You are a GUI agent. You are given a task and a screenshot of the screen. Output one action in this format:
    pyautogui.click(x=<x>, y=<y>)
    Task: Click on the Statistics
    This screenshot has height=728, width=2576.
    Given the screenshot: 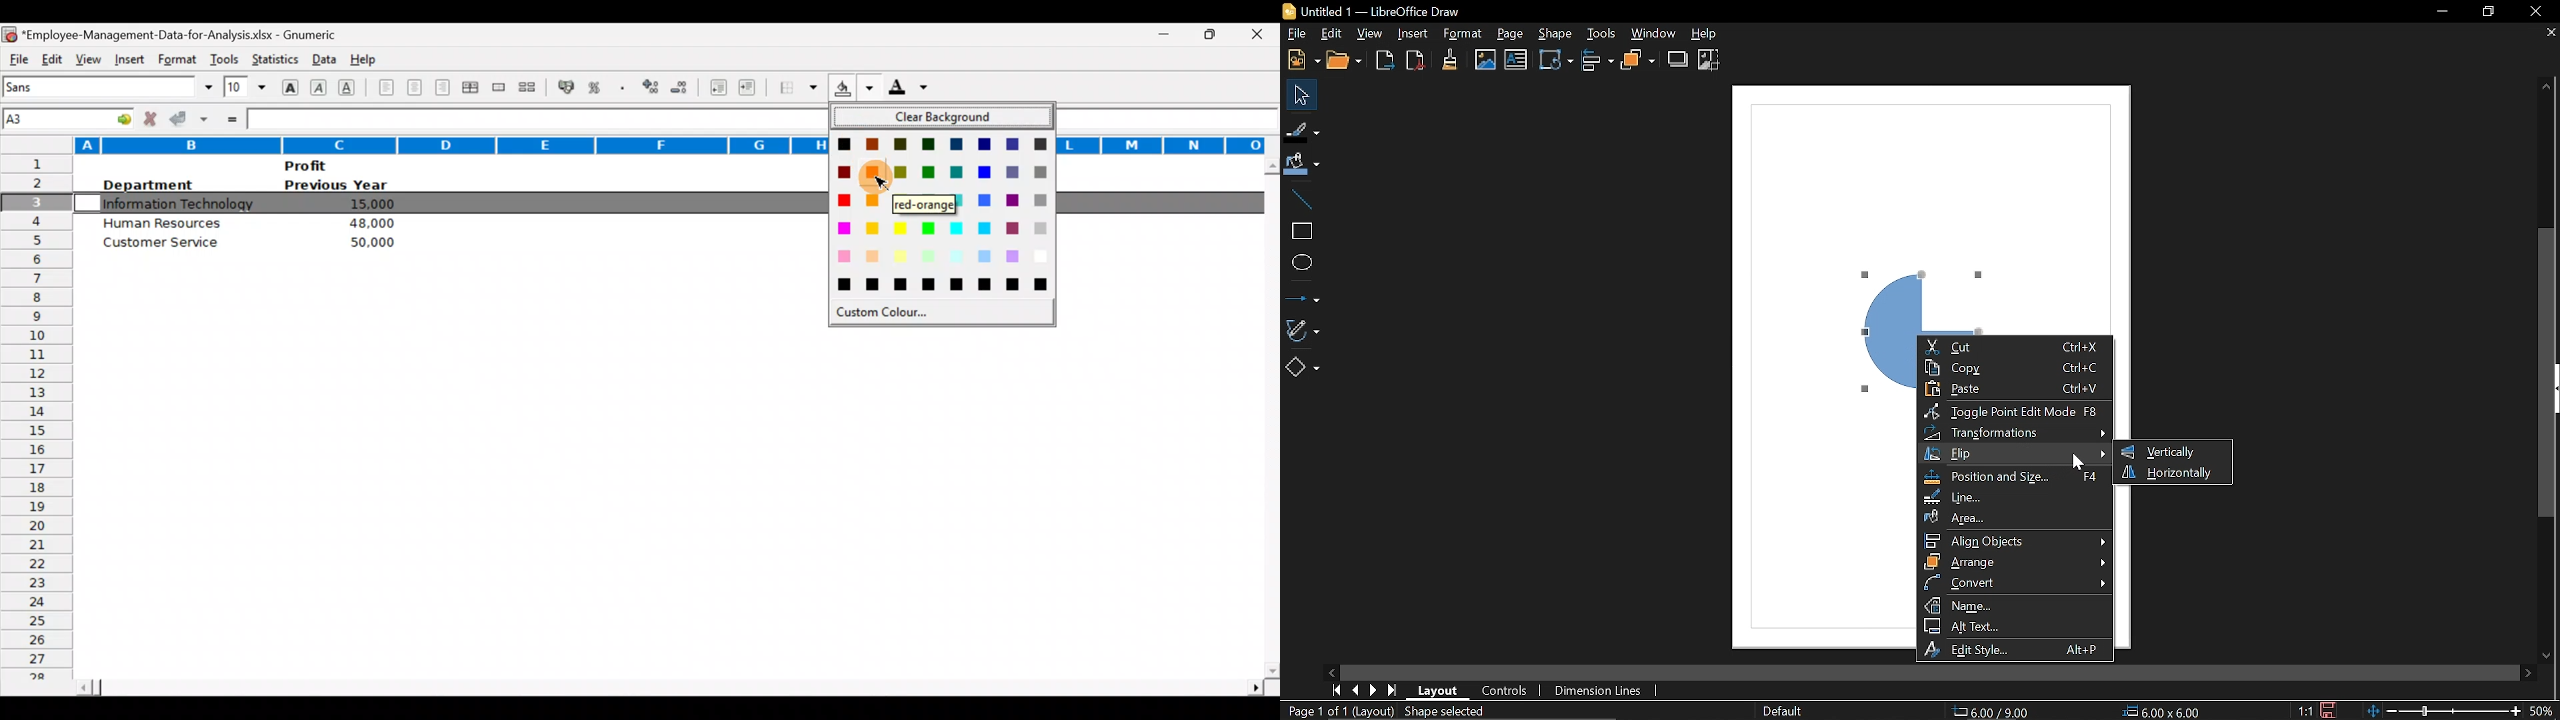 What is the action you would take?
    pyautogui.click(x=273, y=56)
    